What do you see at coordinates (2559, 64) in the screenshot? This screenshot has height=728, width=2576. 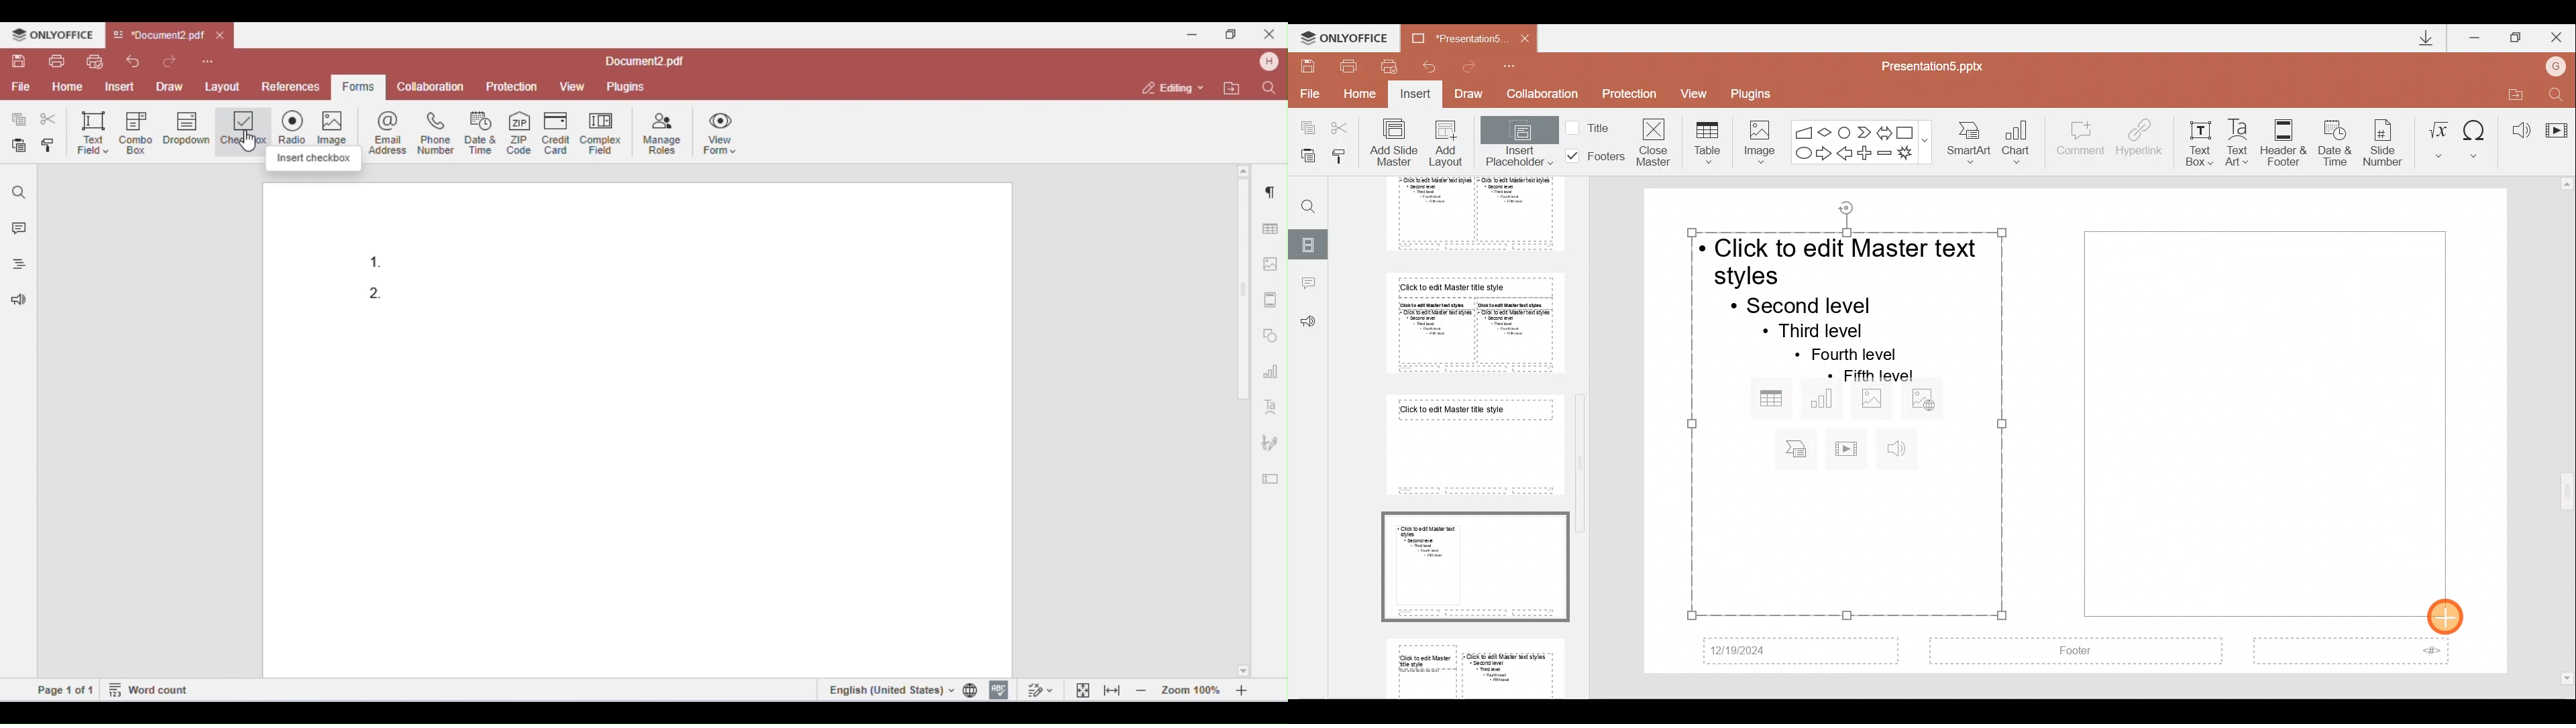 I see `Account name` at bounding box center [2559, 64].